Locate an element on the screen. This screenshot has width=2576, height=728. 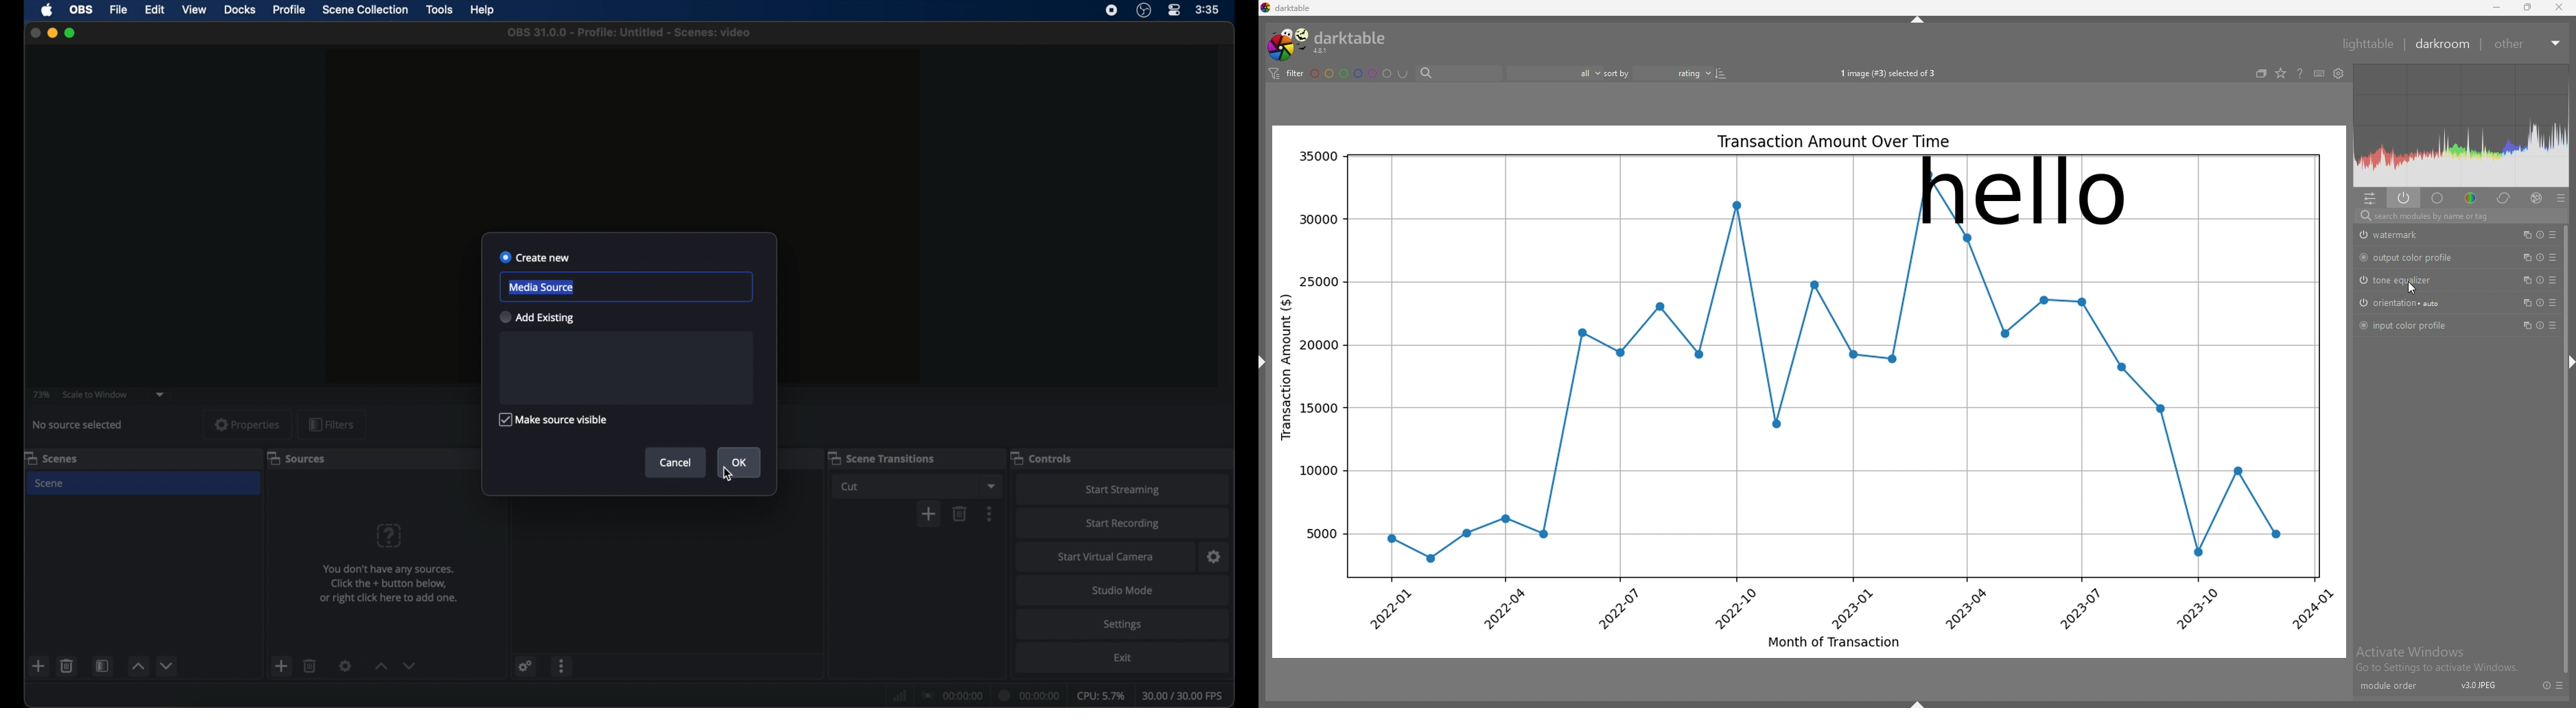
add is located at coordinates (928, 513).